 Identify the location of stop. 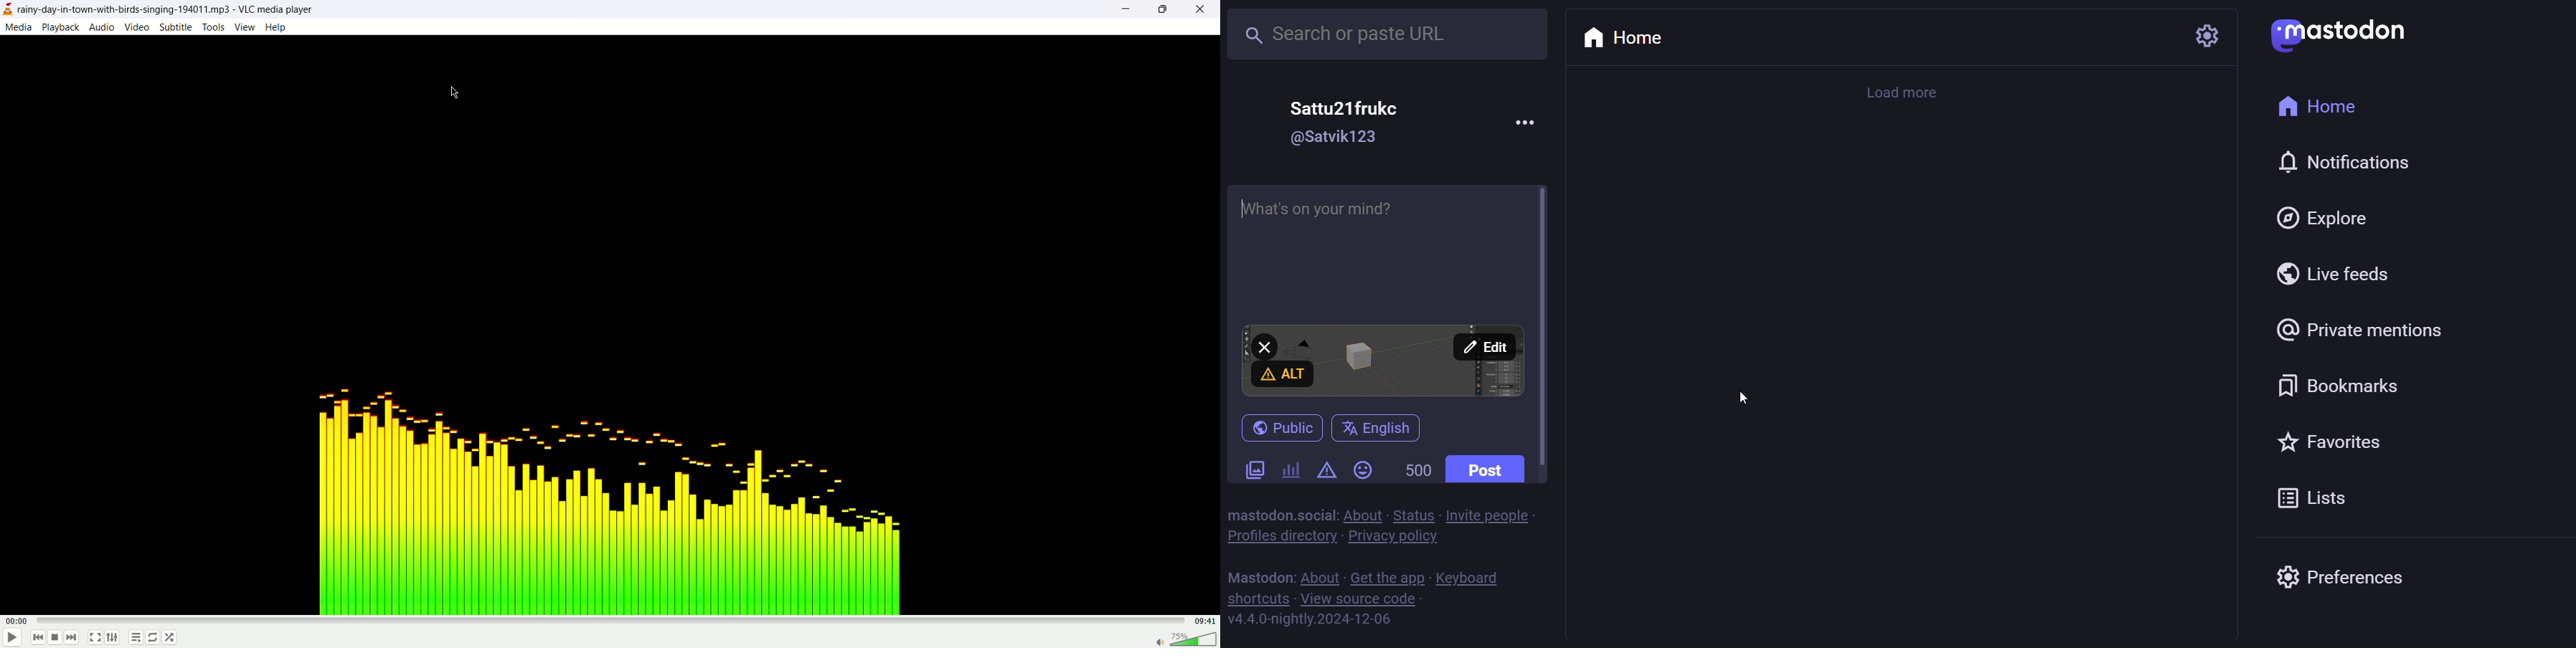
(56, 639).